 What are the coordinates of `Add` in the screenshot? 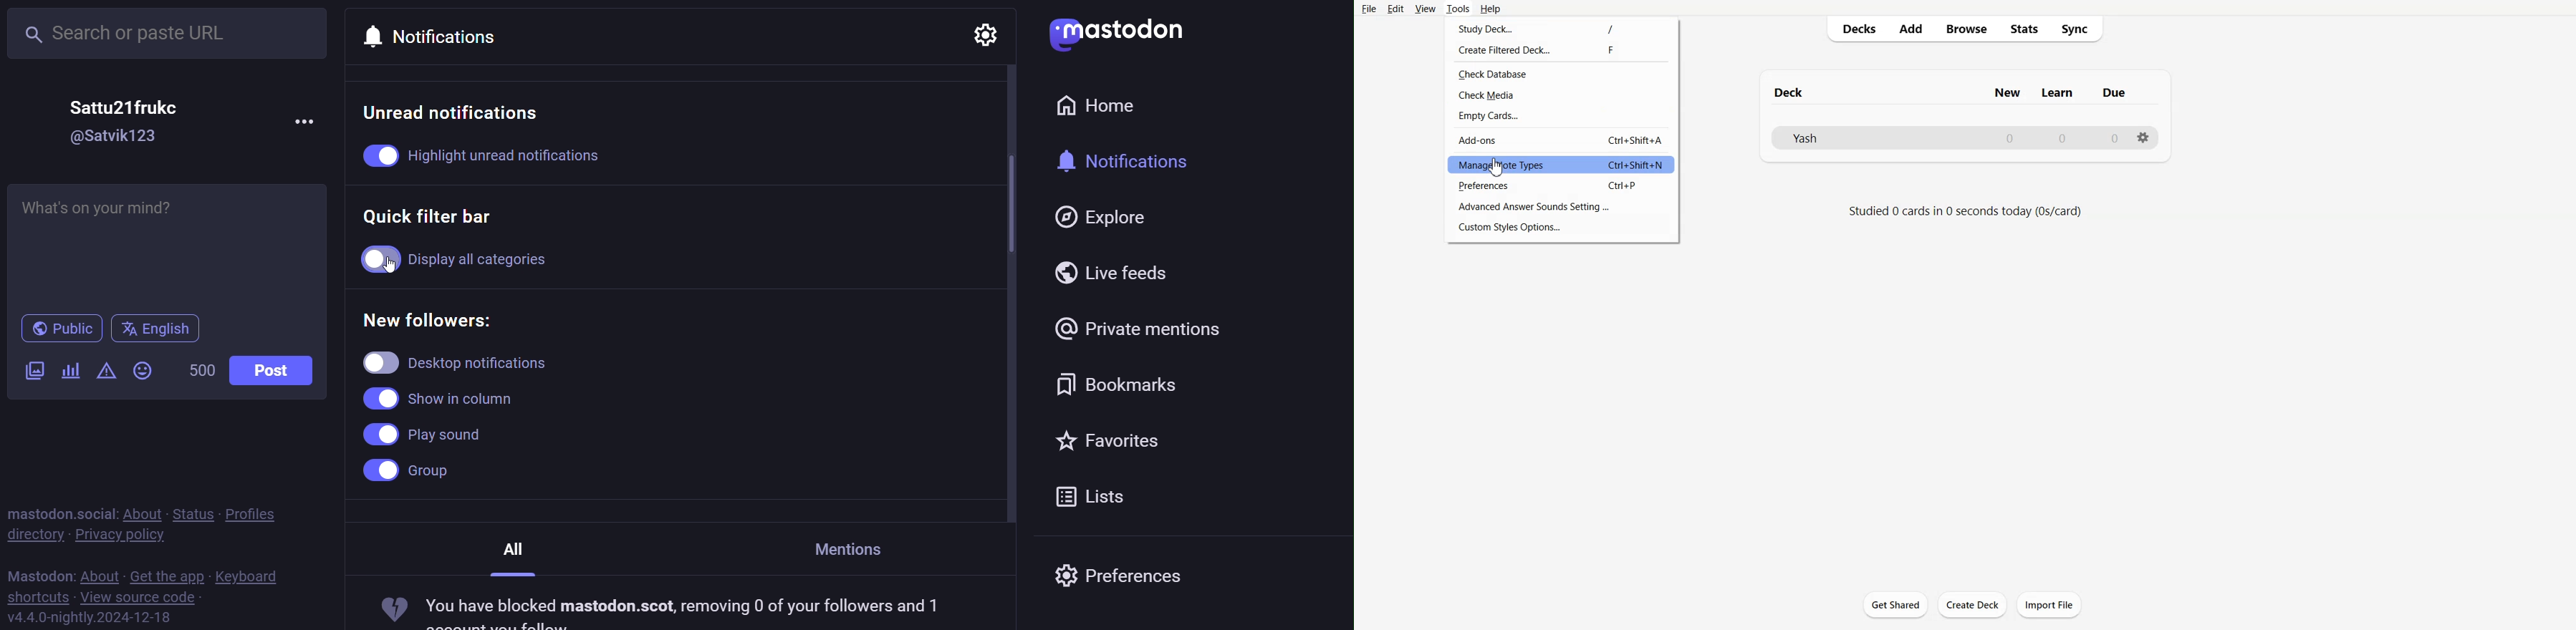 It's located at (1910, 29).